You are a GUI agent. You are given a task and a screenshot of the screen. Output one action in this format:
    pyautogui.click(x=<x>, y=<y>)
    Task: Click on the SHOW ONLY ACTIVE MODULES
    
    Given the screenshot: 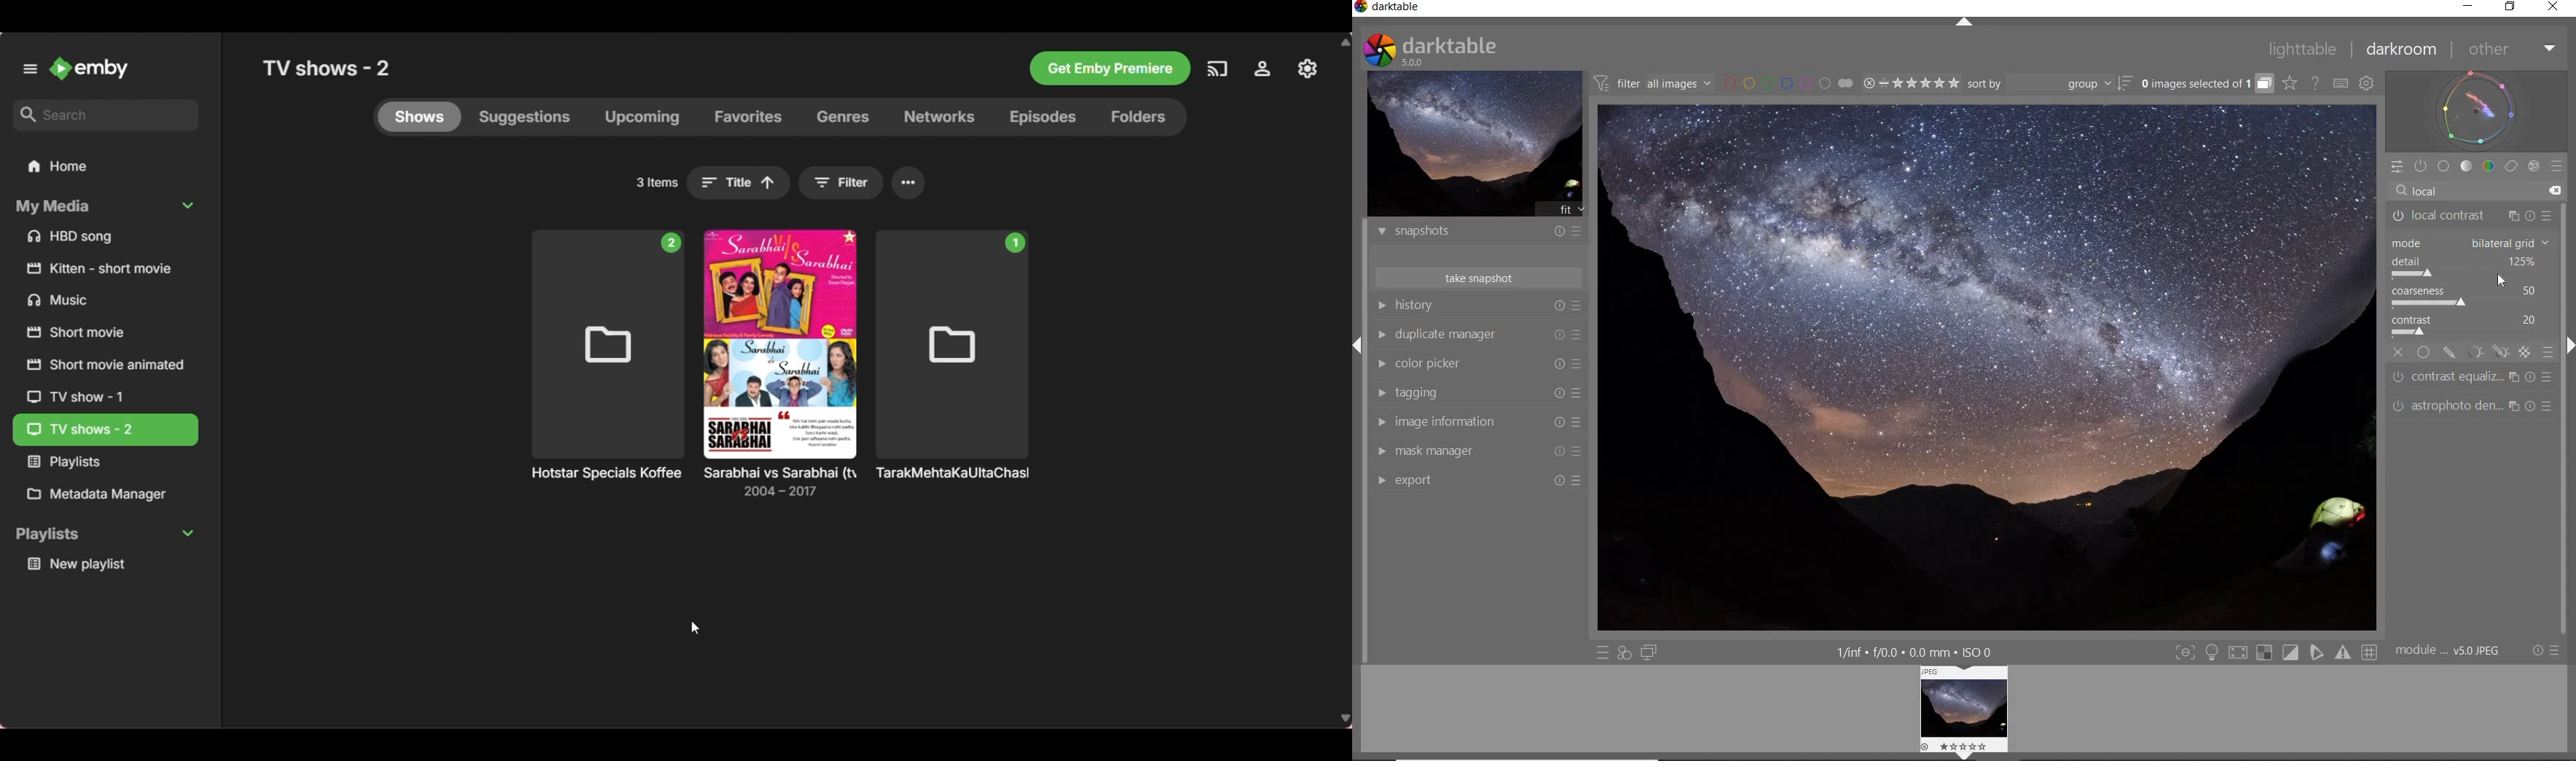 What is the action you would take?
    pyautogui.click(x=2421, y=165)
    